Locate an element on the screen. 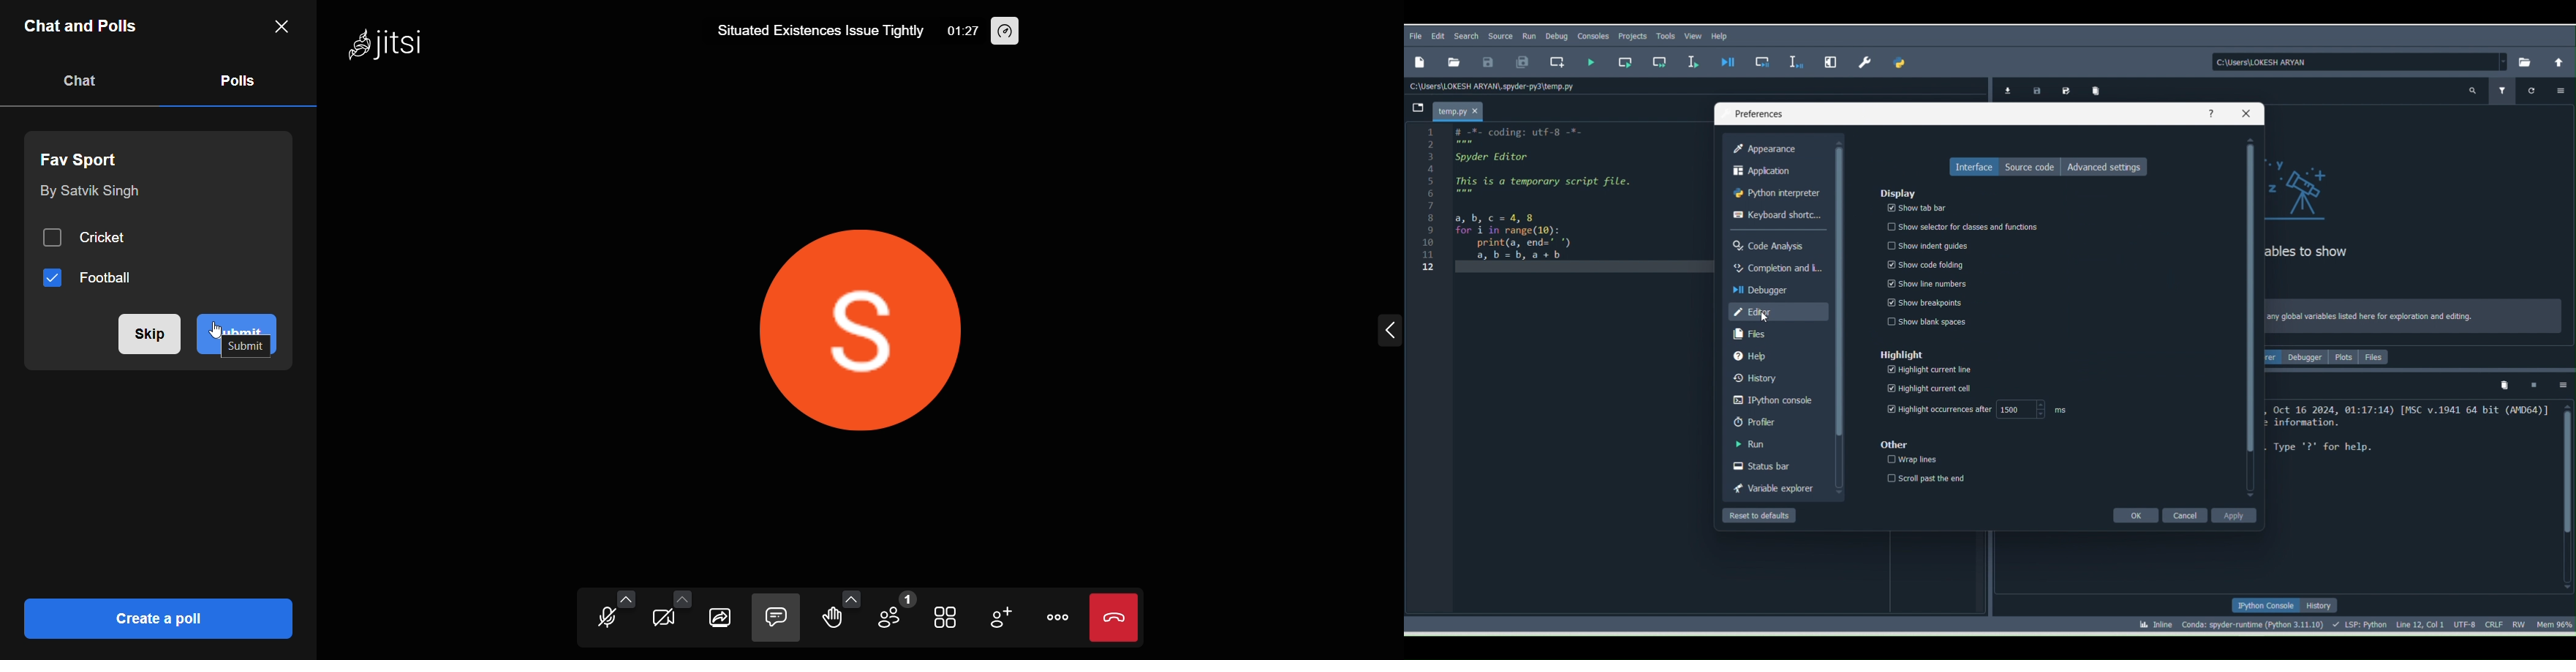 This screenshot has width=2576, height=672. File EOL status is located at coordinates (2497, 624).